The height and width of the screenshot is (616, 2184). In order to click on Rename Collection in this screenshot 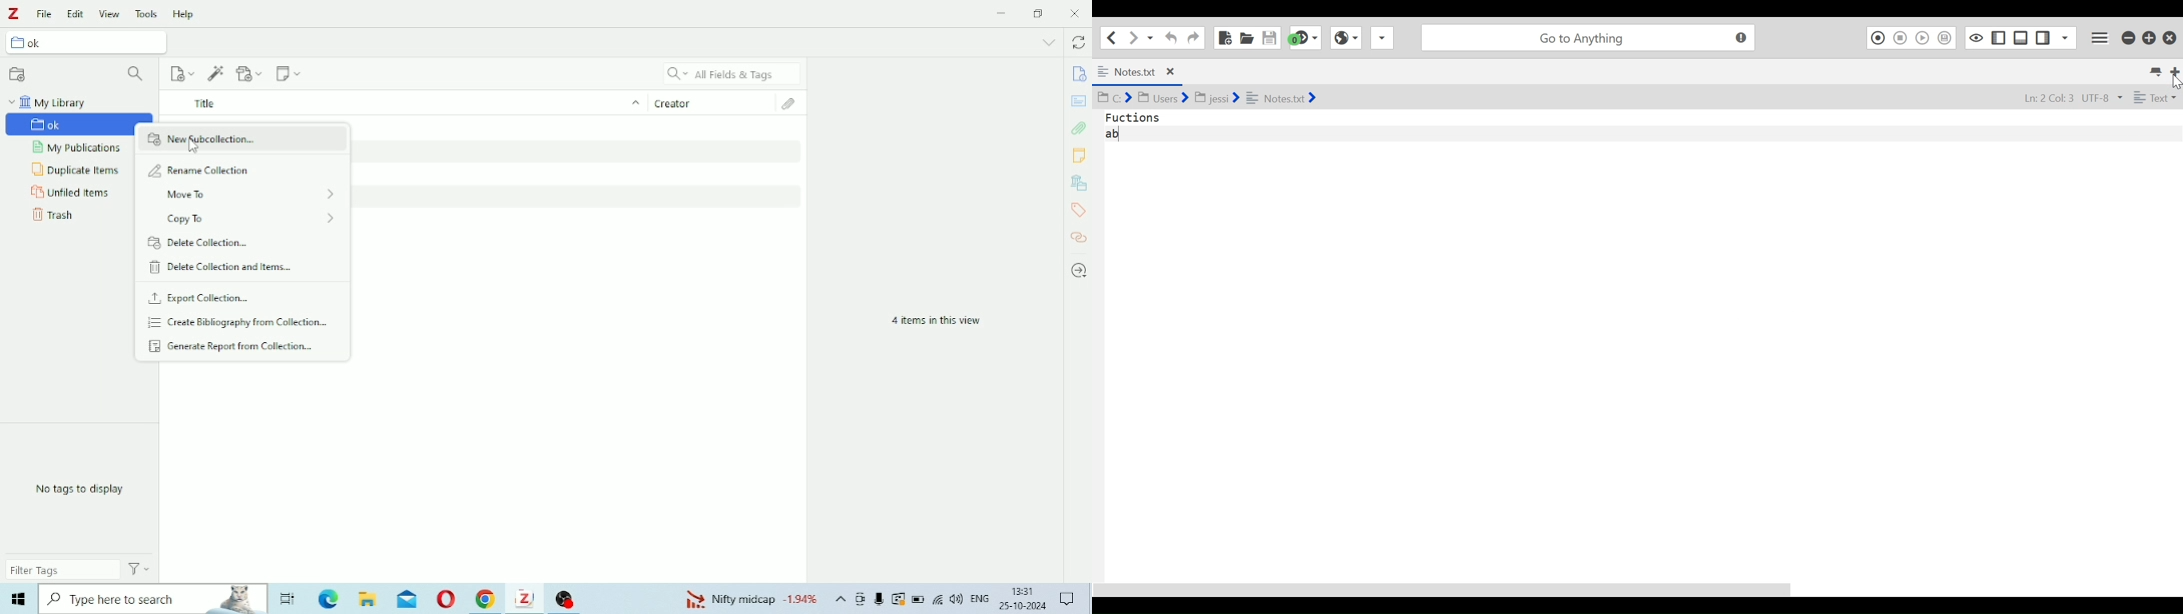, I will do `click(201, 169)`.